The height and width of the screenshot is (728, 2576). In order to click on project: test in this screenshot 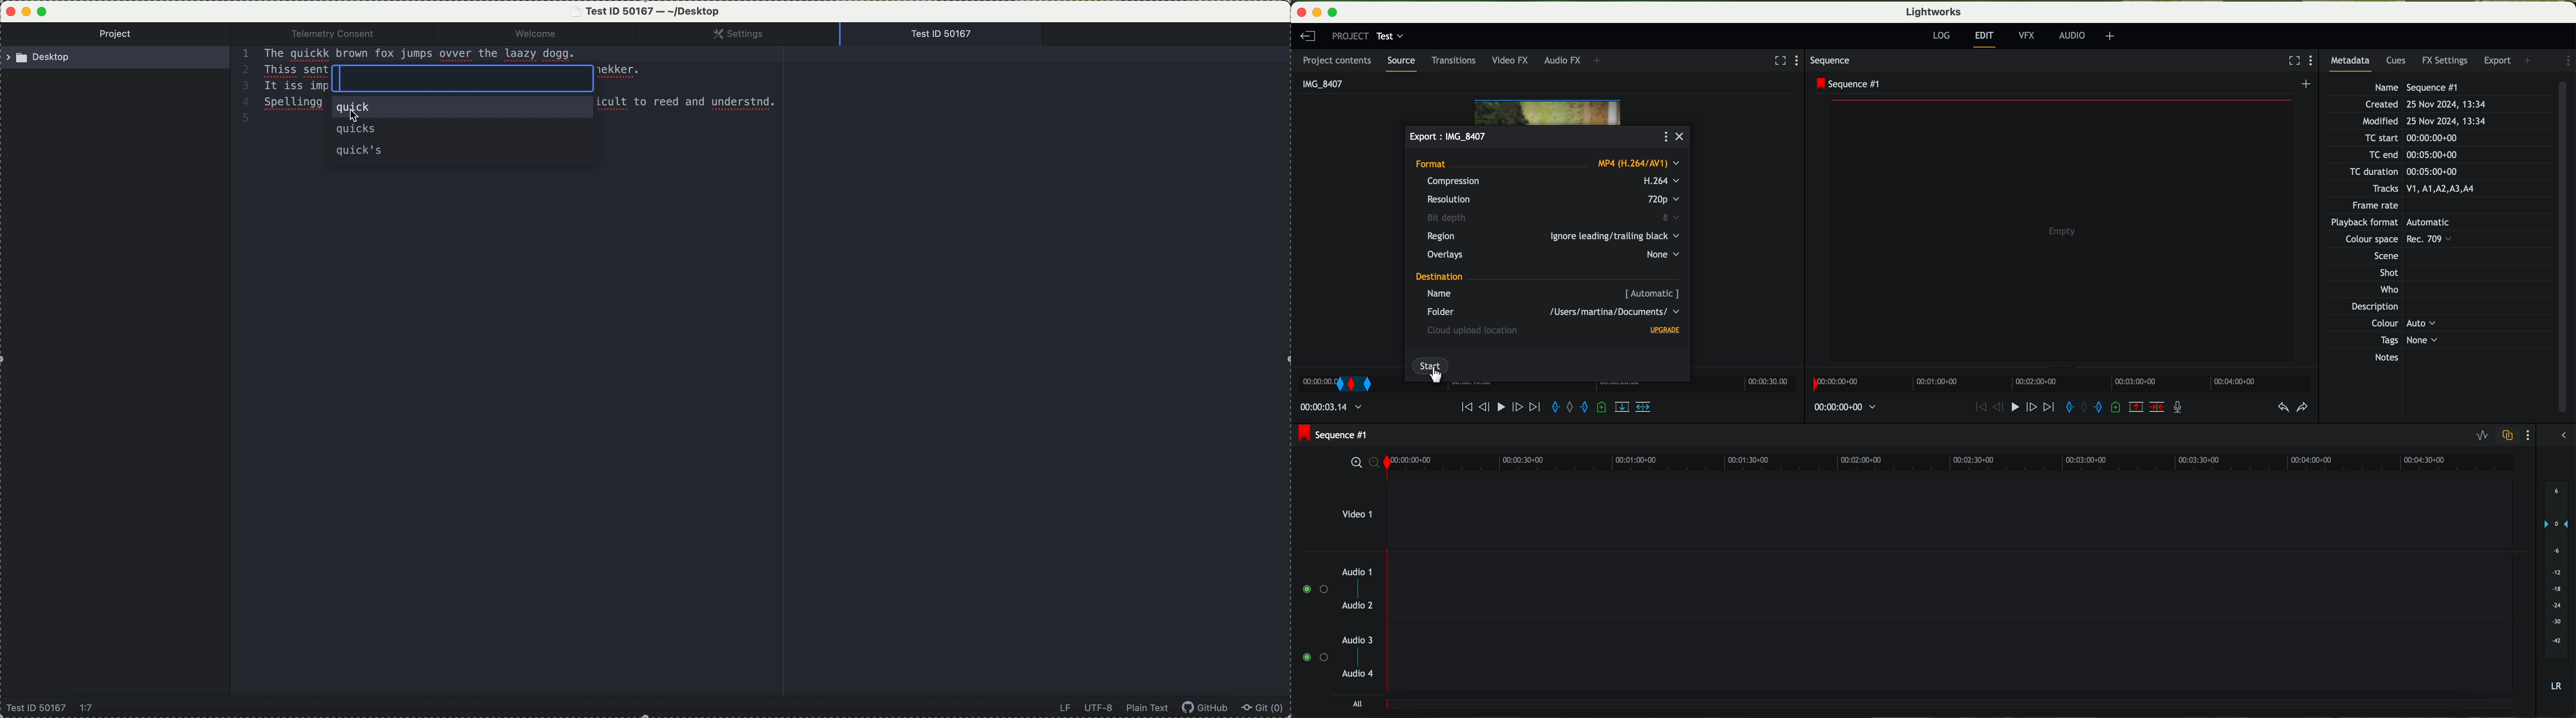, I will do `click(1367, 36)`.